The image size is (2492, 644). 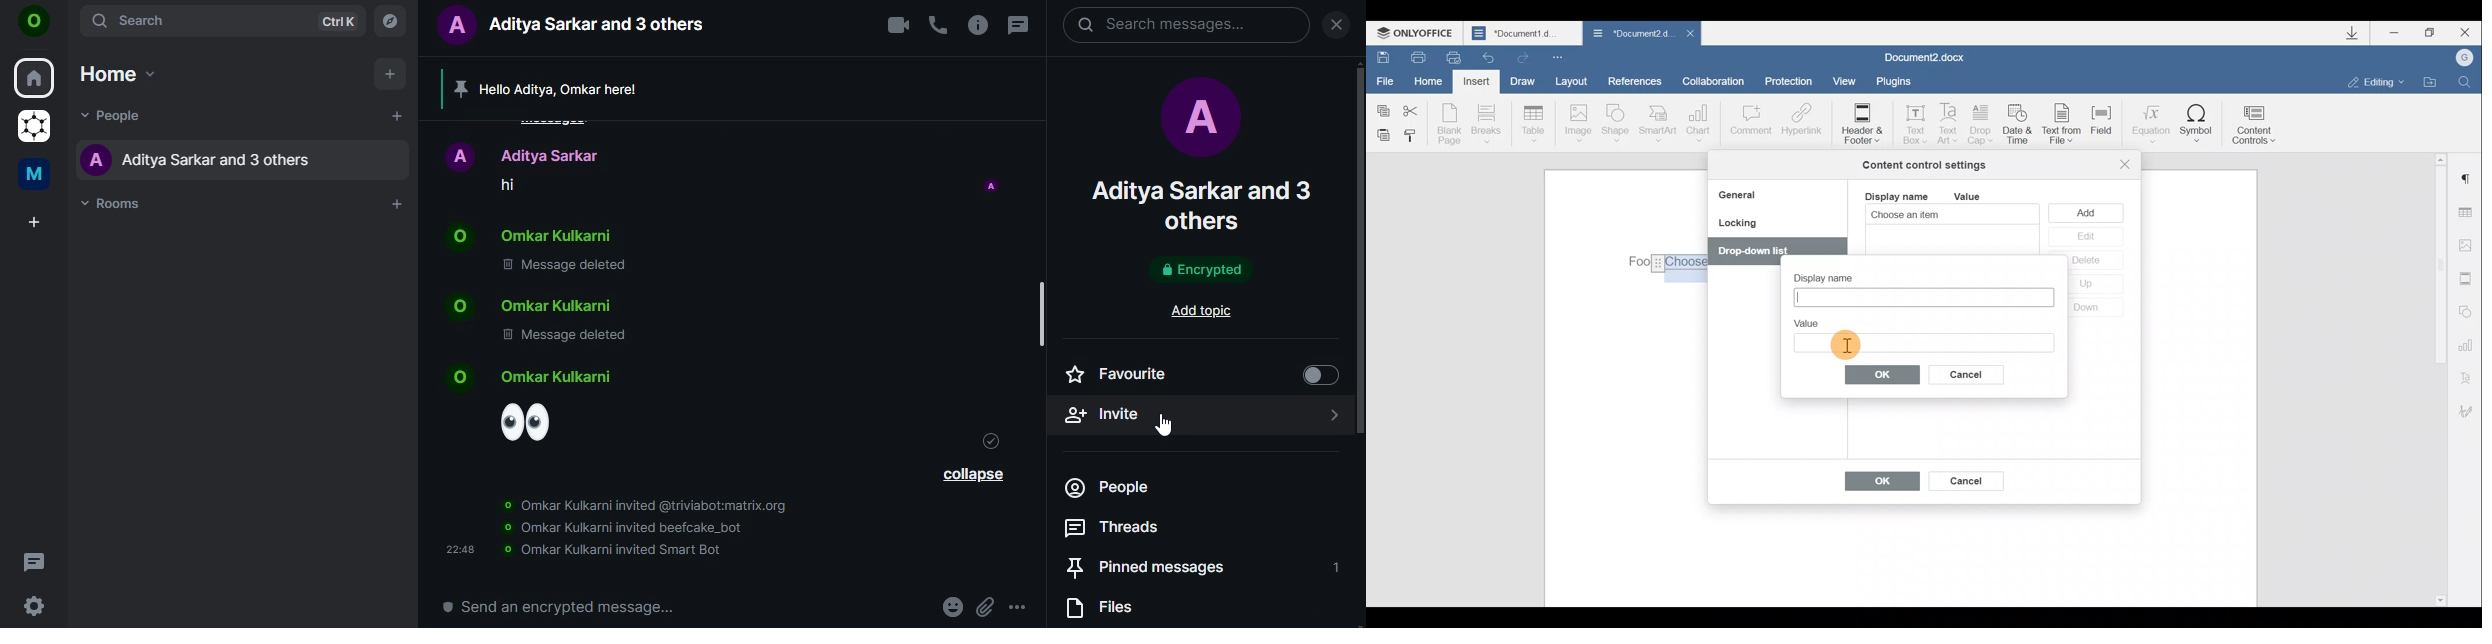 What do you see at coordinates (1524, 33) in the screenshot?
I see `Document1 d..` at bounding box center [1524, 33].